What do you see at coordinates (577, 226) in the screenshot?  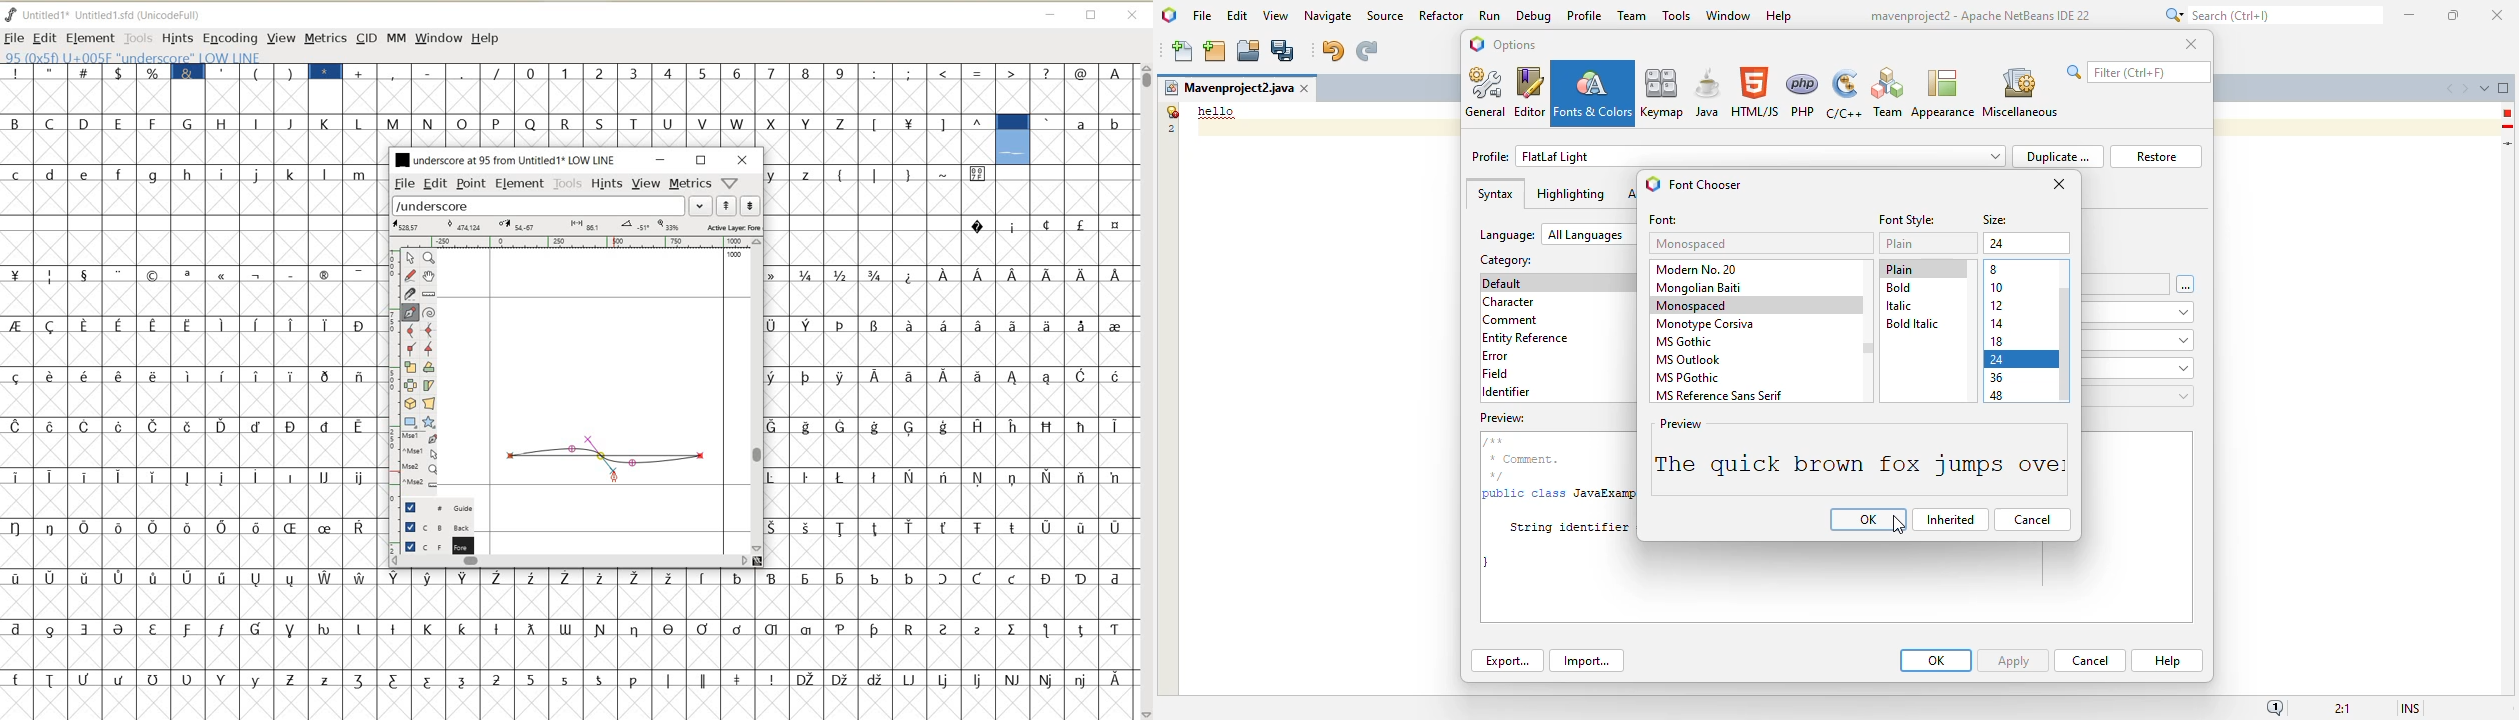 I see `ACTIVE LAYR` at bounding box center [577, 226].